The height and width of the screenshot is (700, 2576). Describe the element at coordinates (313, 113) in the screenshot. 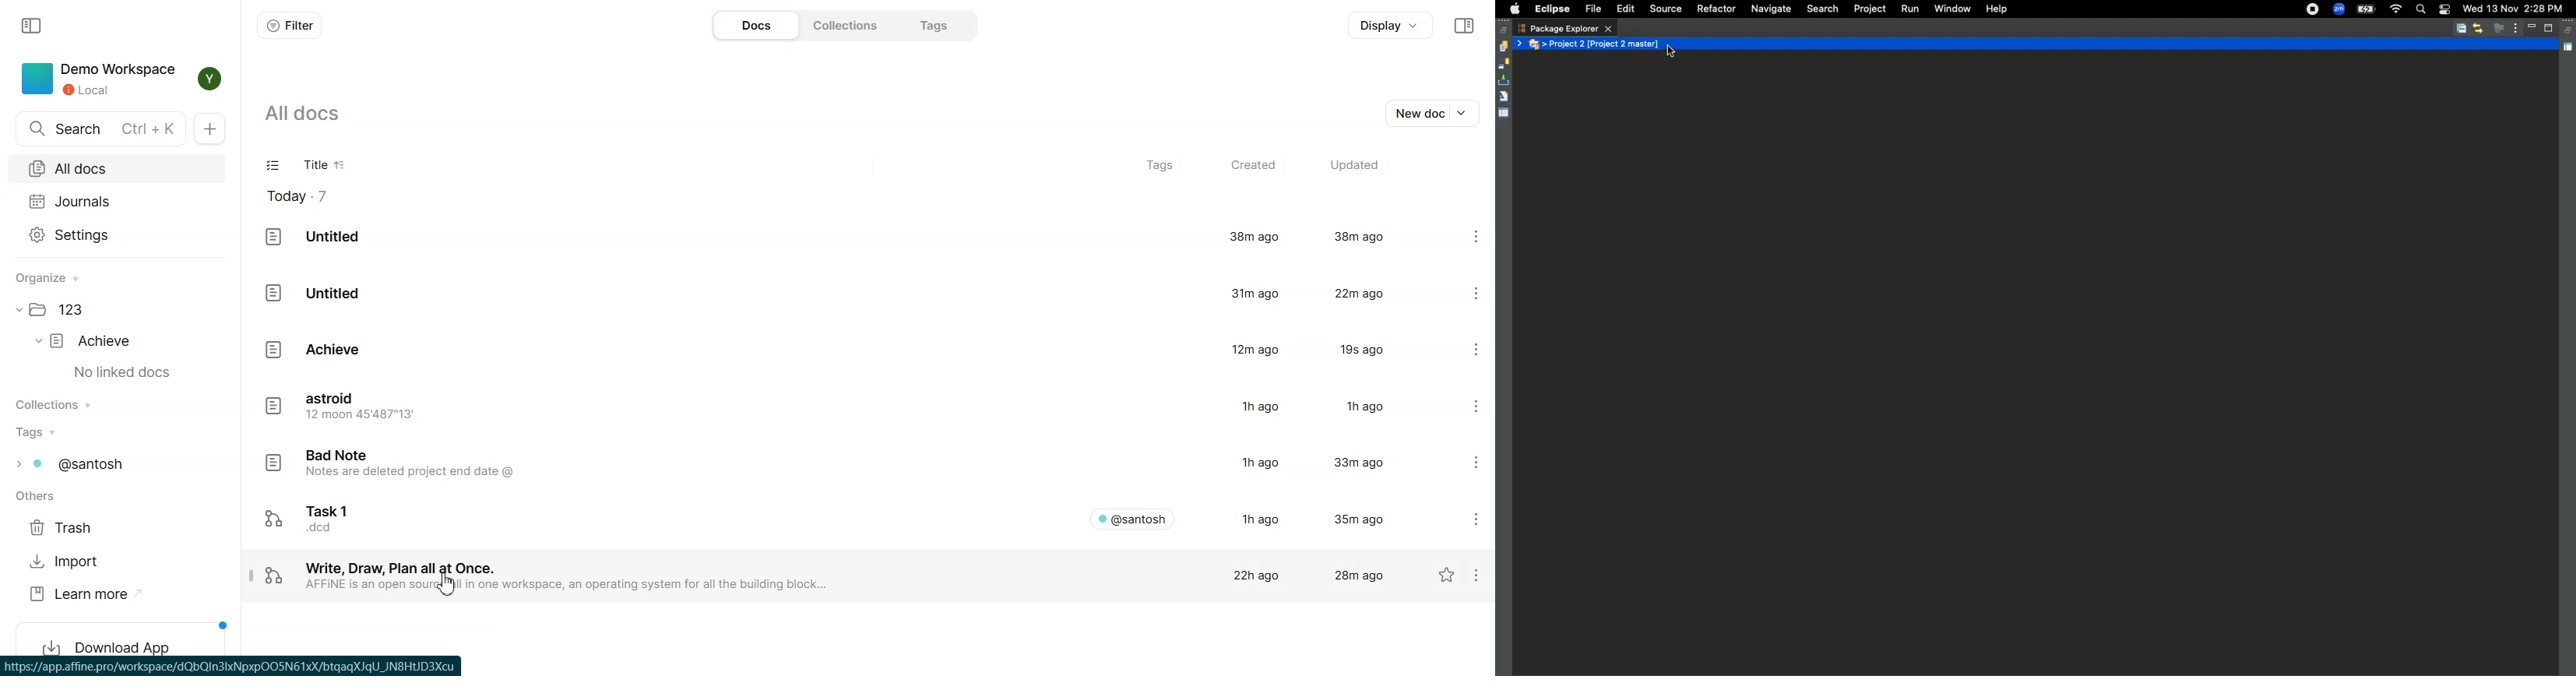

I see `all docs` at that location.